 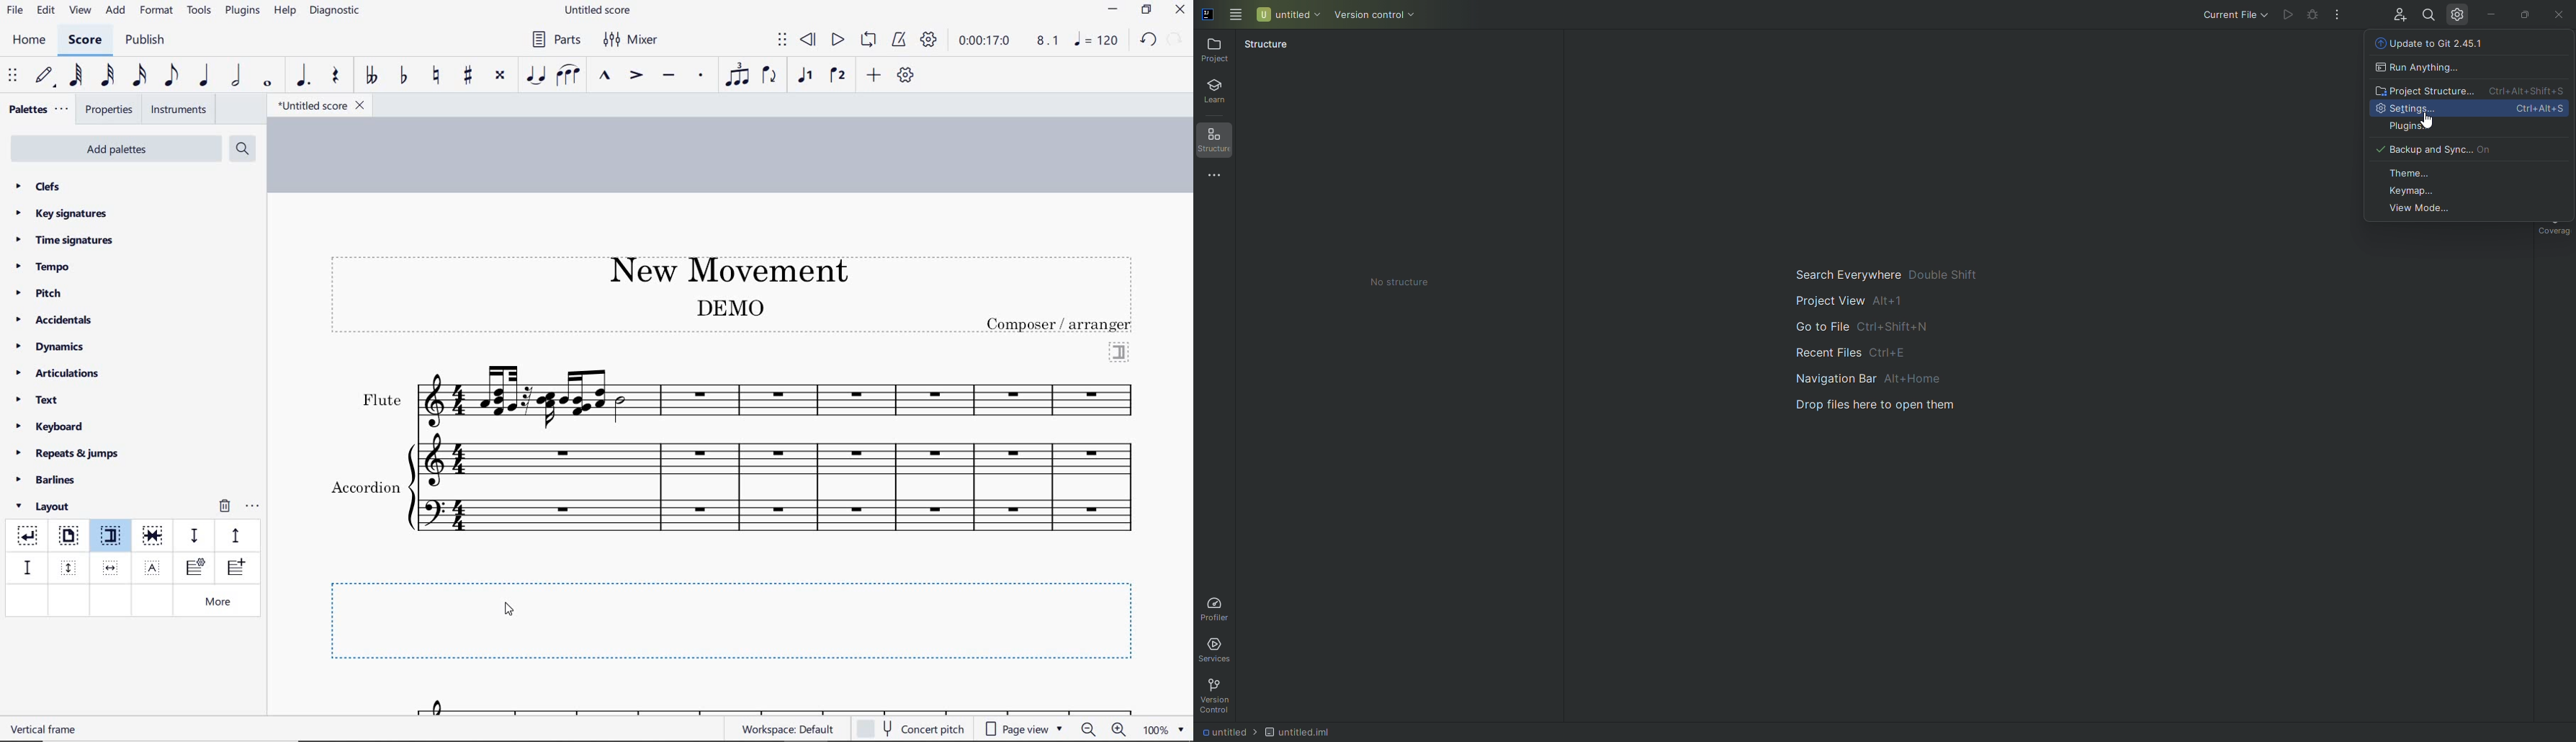 I want to click on staff spacer fixed down, so click(x=26, y=567).